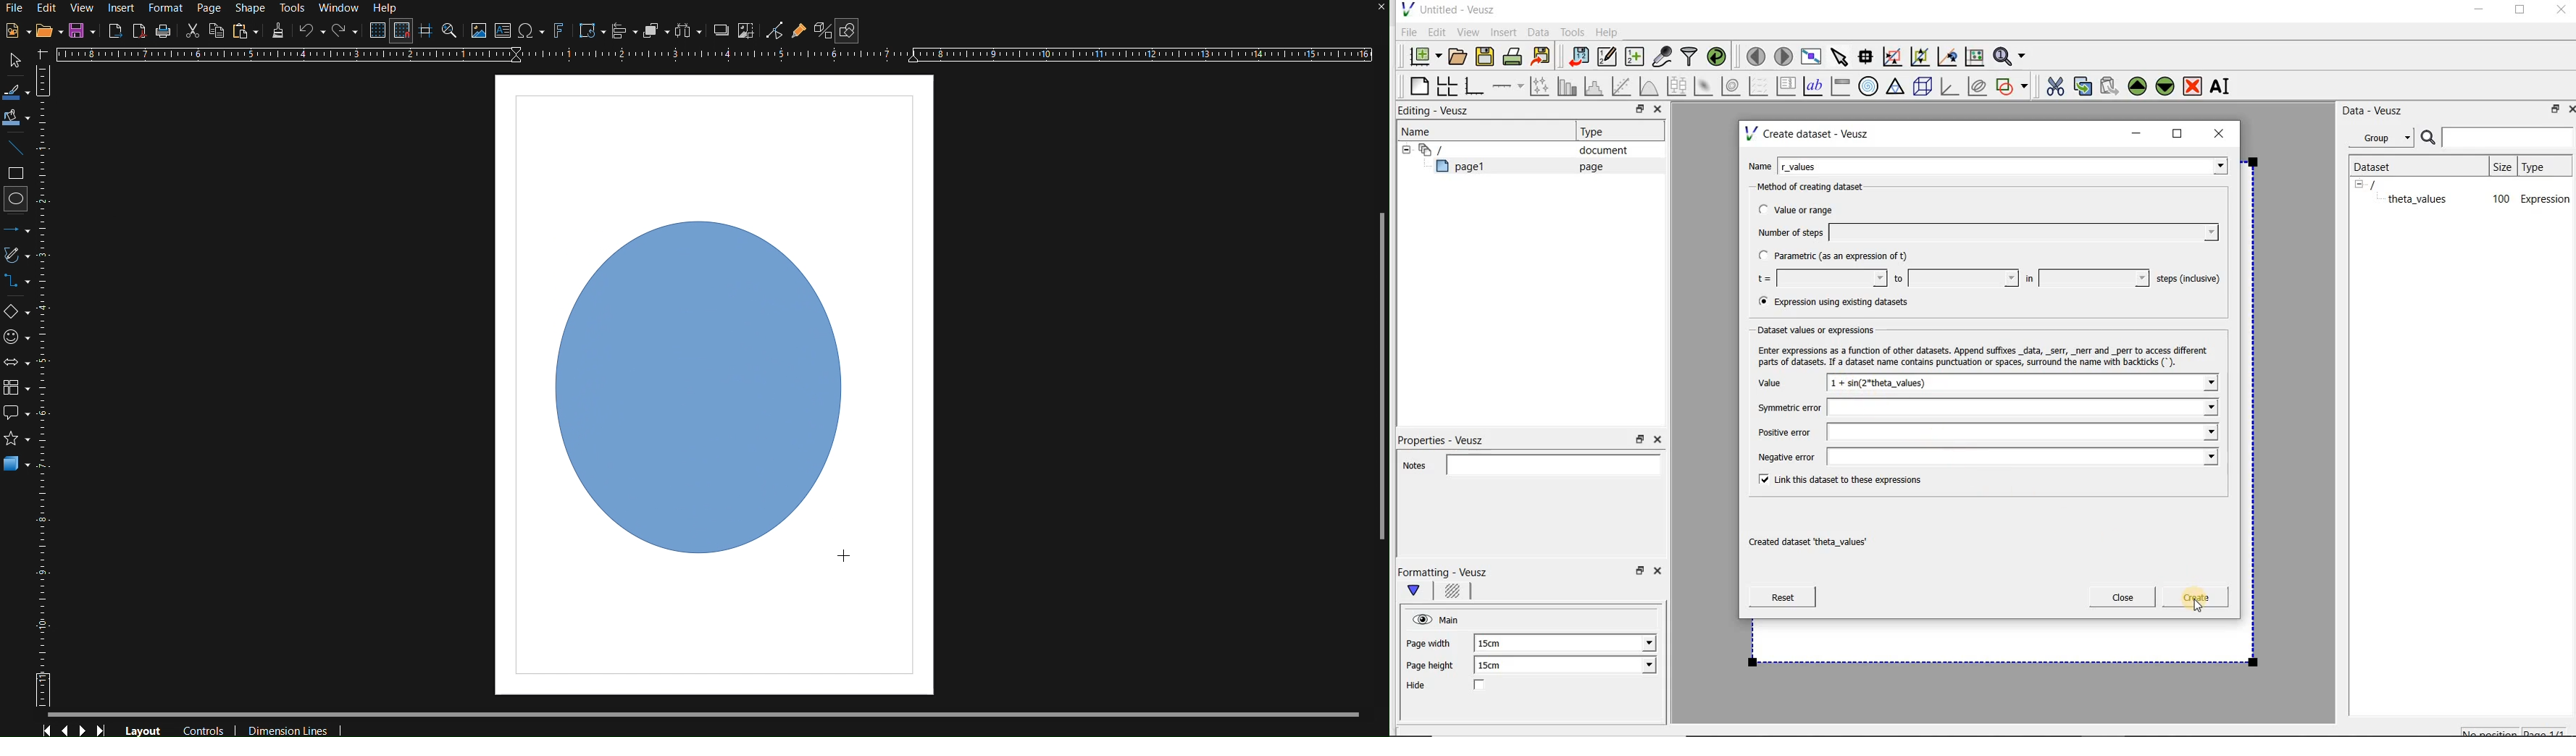 The width and height of the screenshot is (2576, 756). I want to click on Line Color, so click(16, 91).